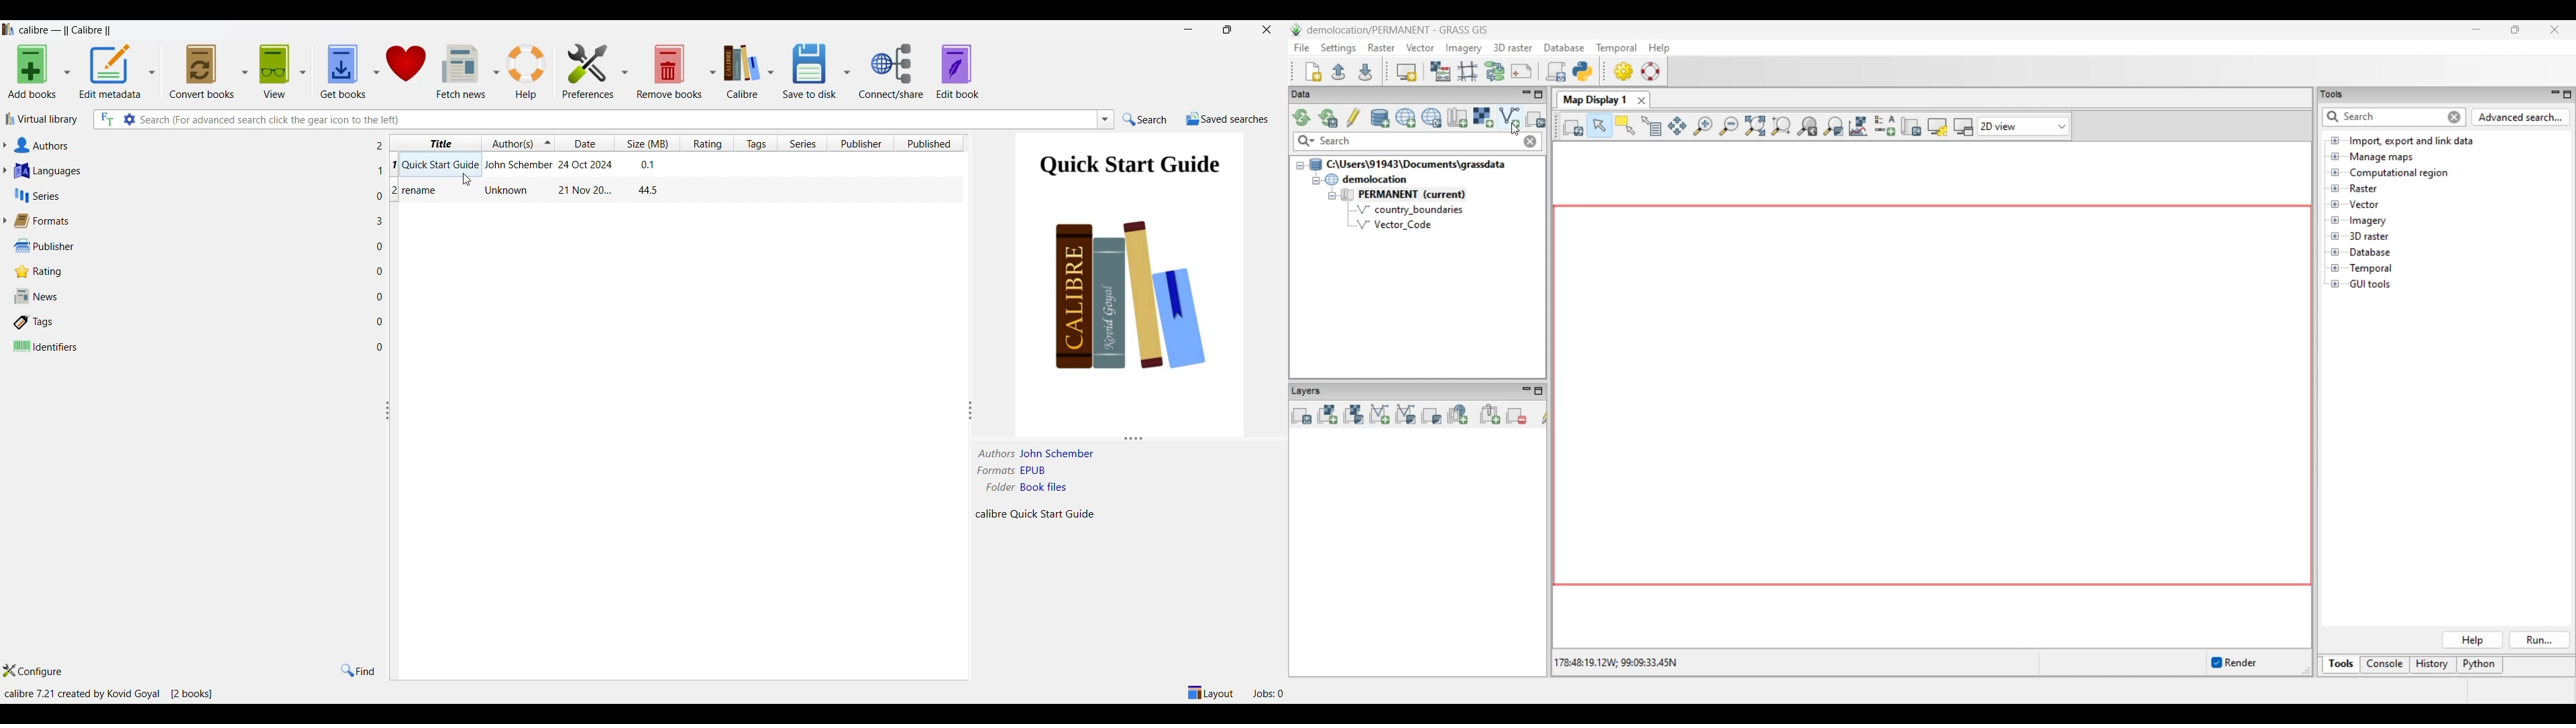  Describe the element at coordinates (392, 498) in the screenshot. I see `Change width of panels attached ` at that location.